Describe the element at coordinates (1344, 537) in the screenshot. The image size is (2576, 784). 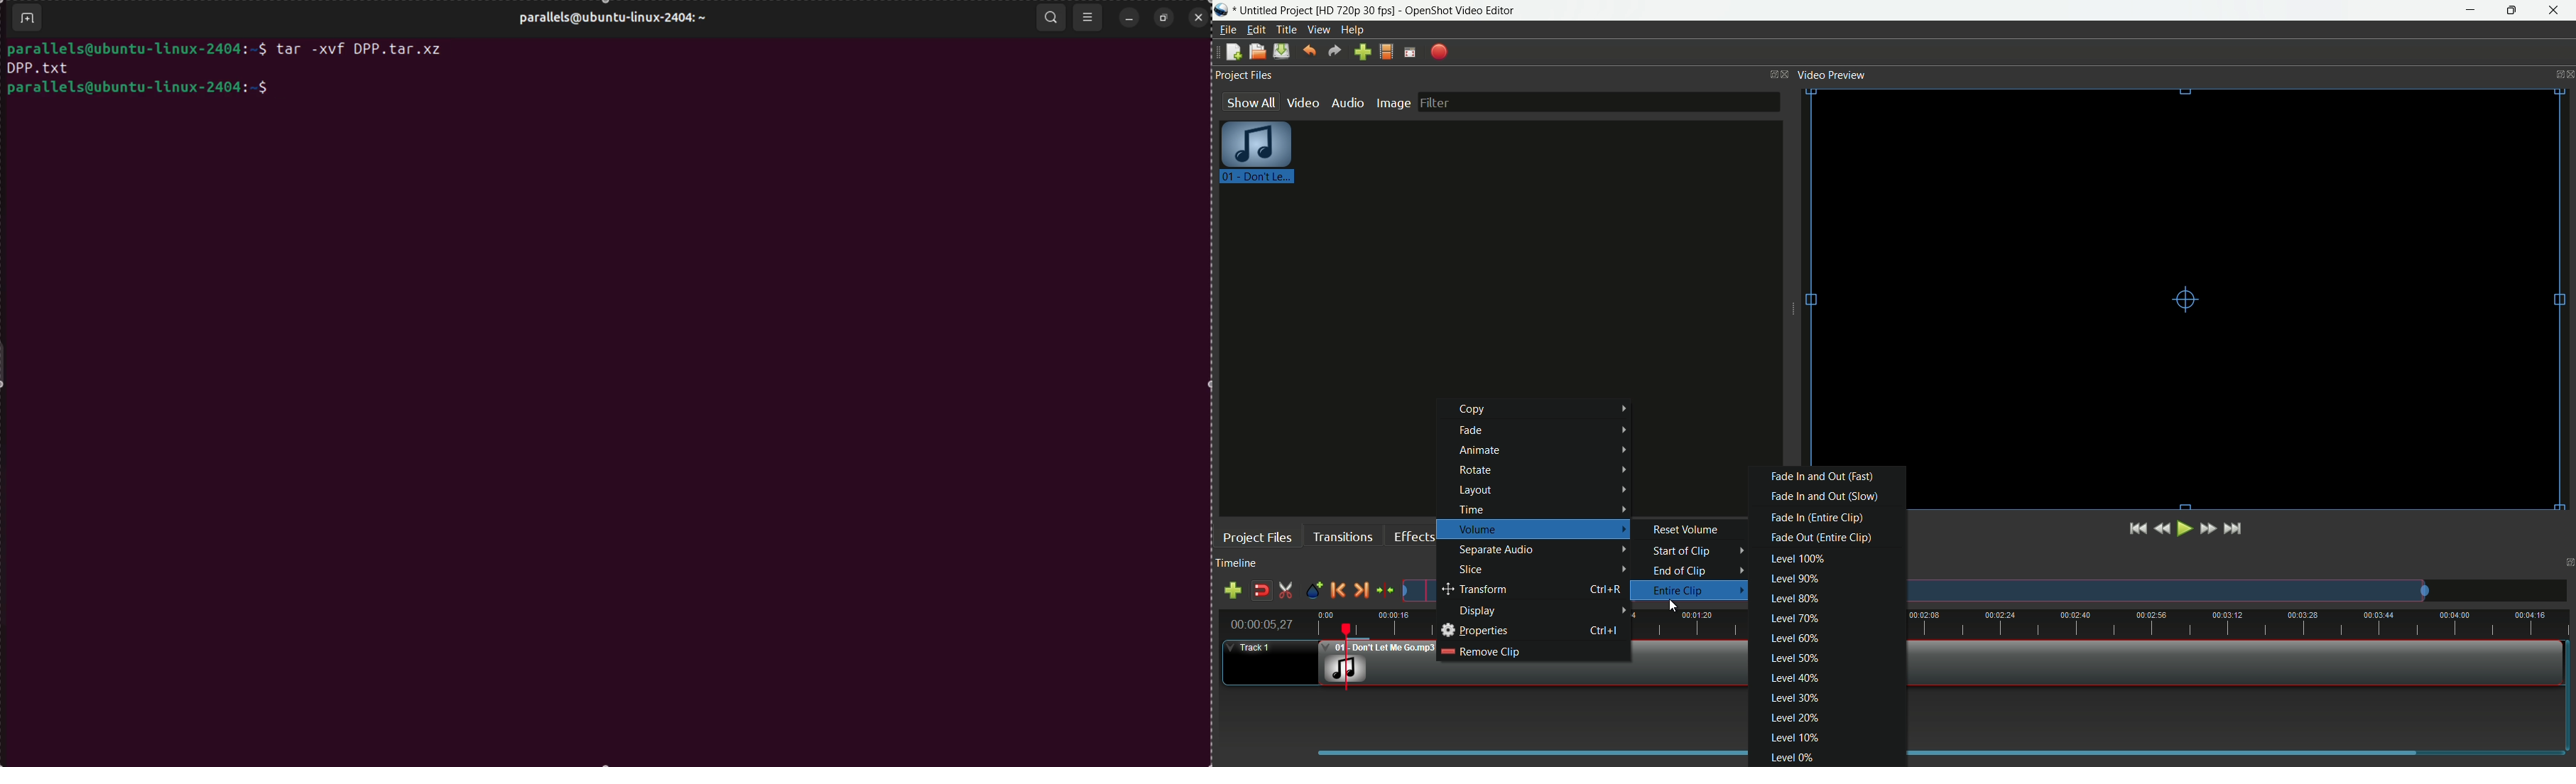
I see `transitions` at that location.